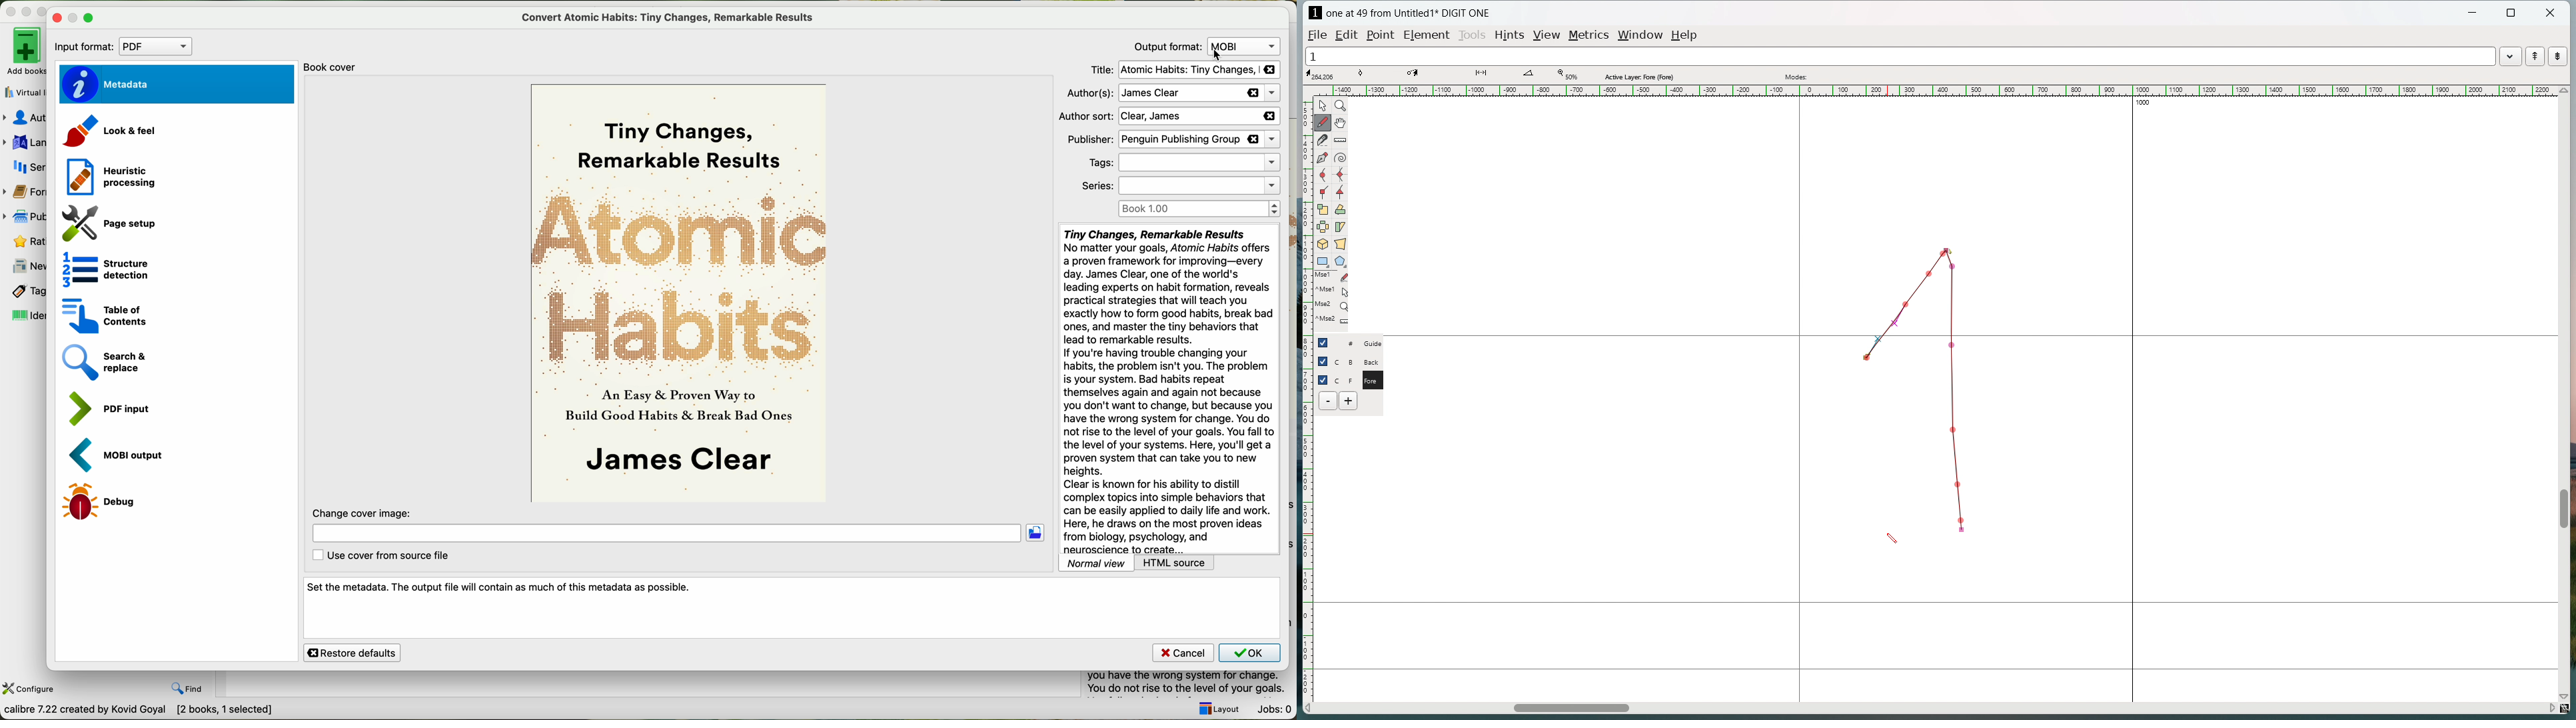  I want to click on last used tools, so click(1331, 301).